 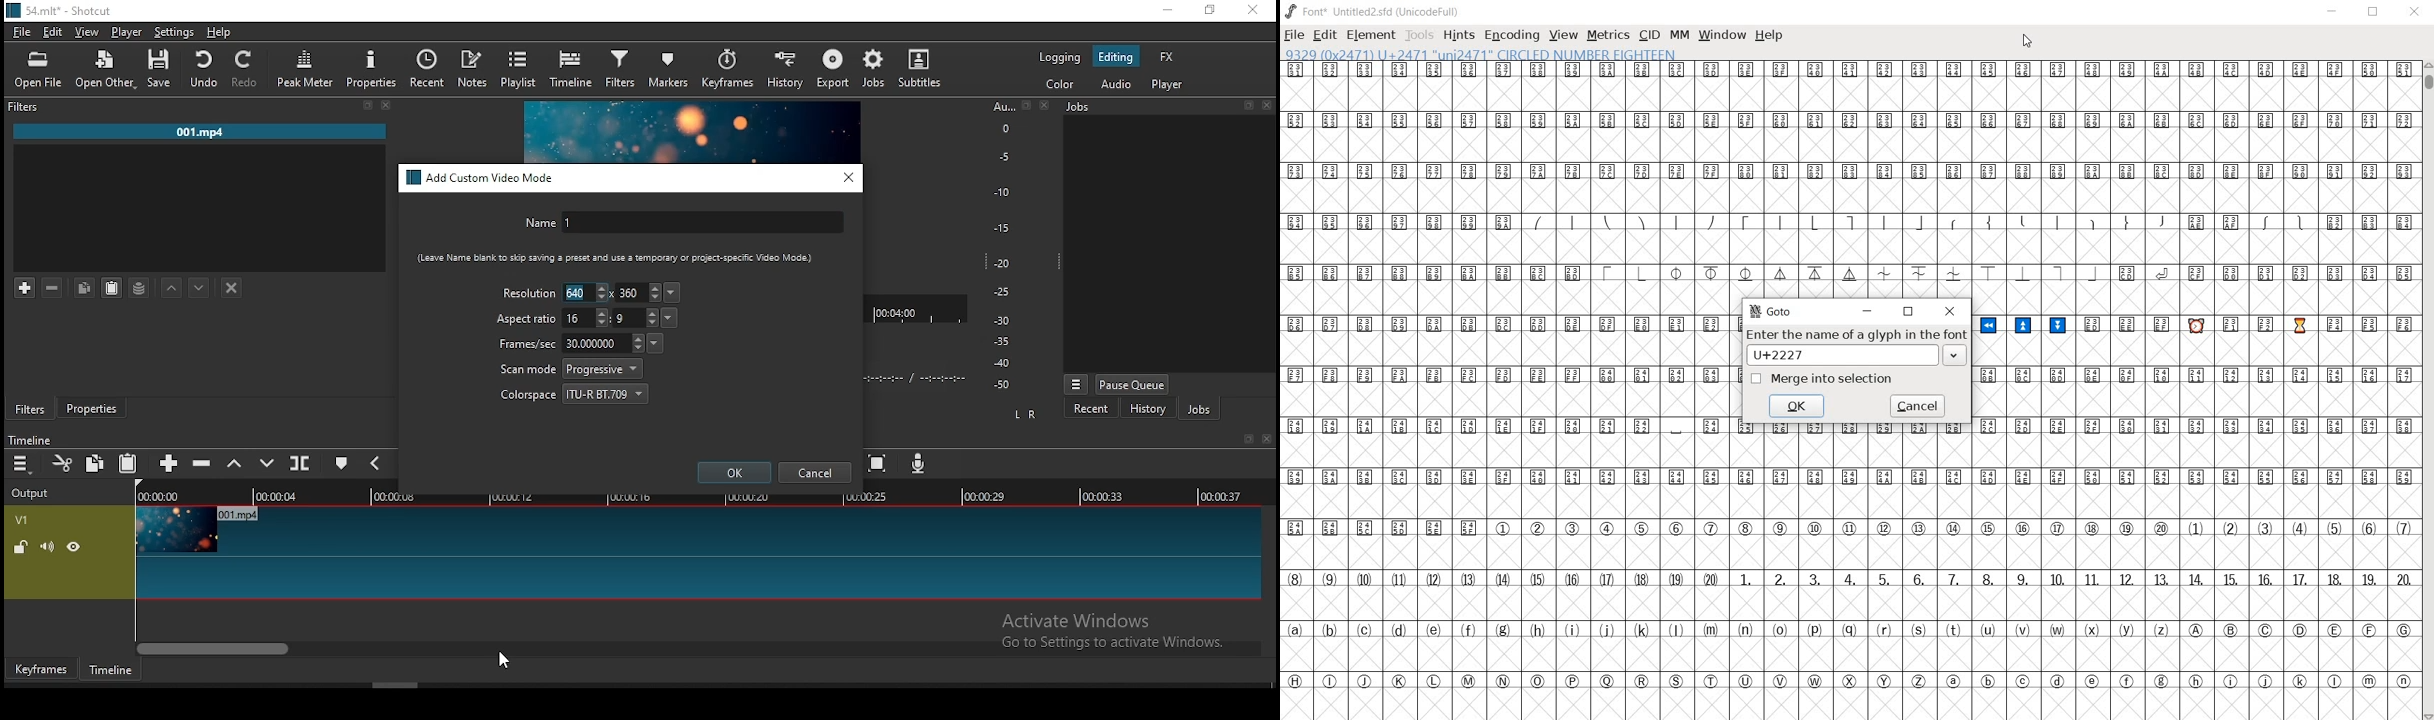 I want to click on Filter, so click(x=26, y=107).